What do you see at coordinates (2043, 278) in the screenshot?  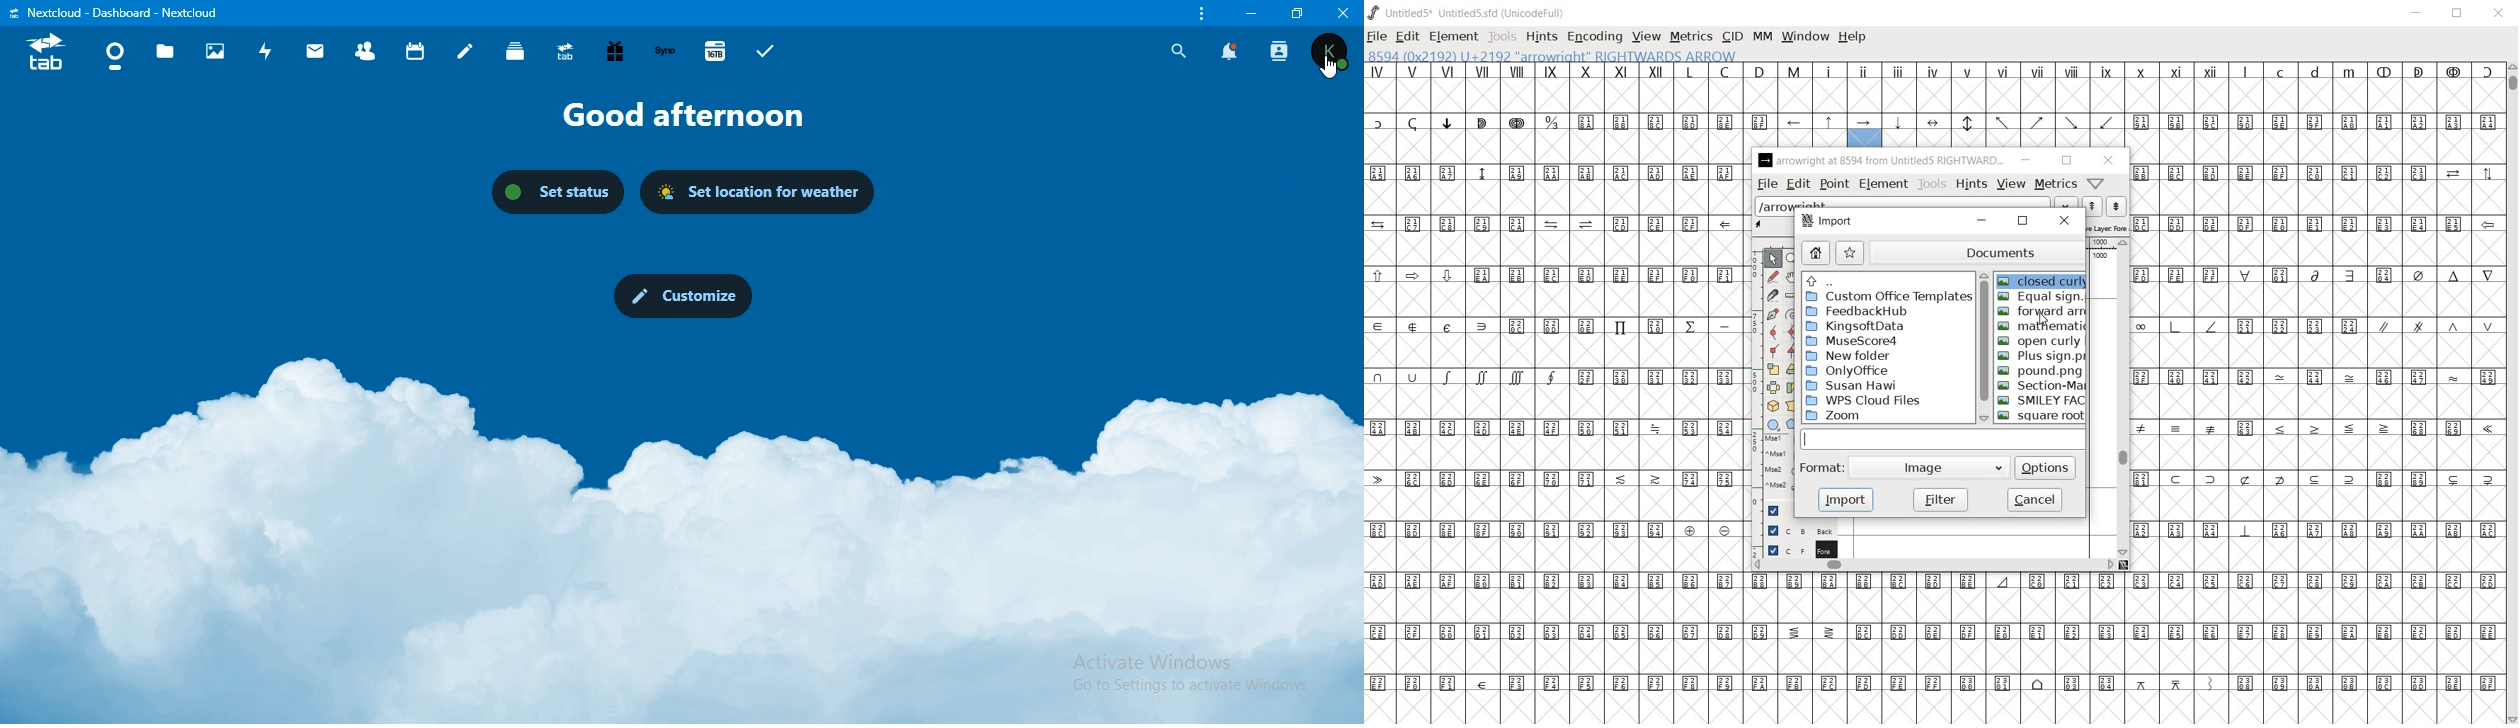 I see `closed curly` at bounding box center [2043, 278].